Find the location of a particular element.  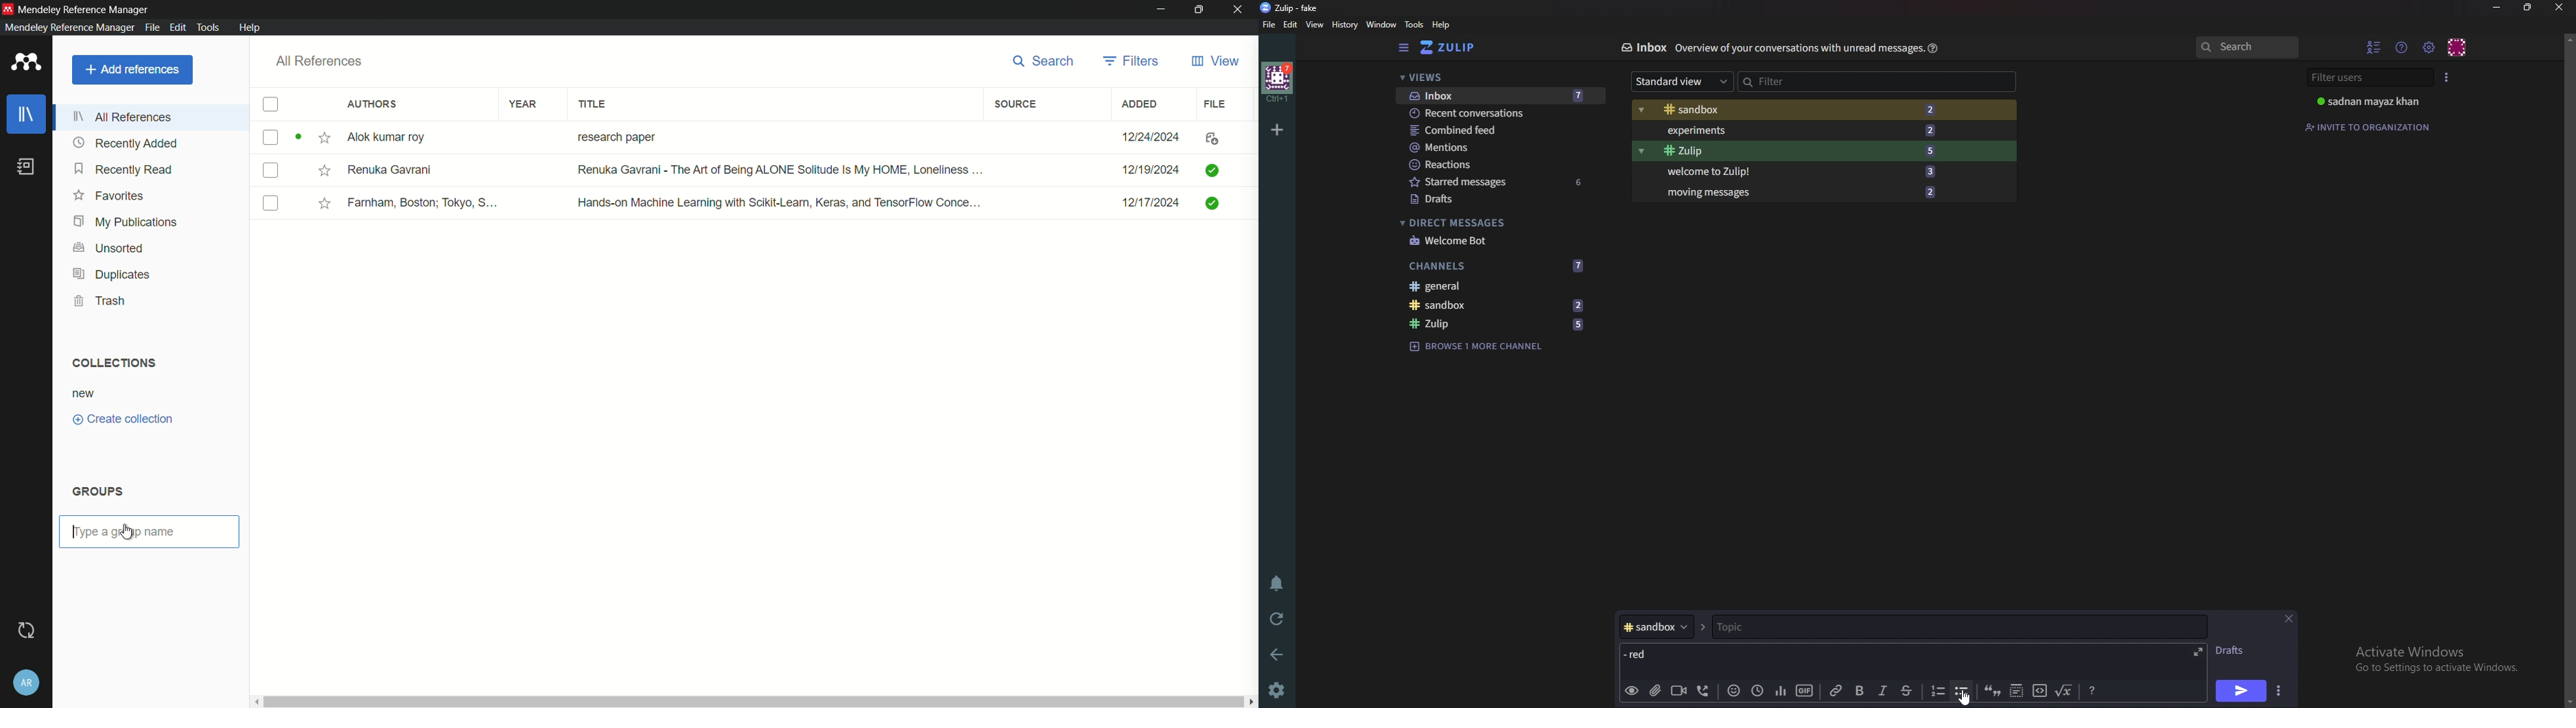

Mentions is located at coordinates (1499, 148).